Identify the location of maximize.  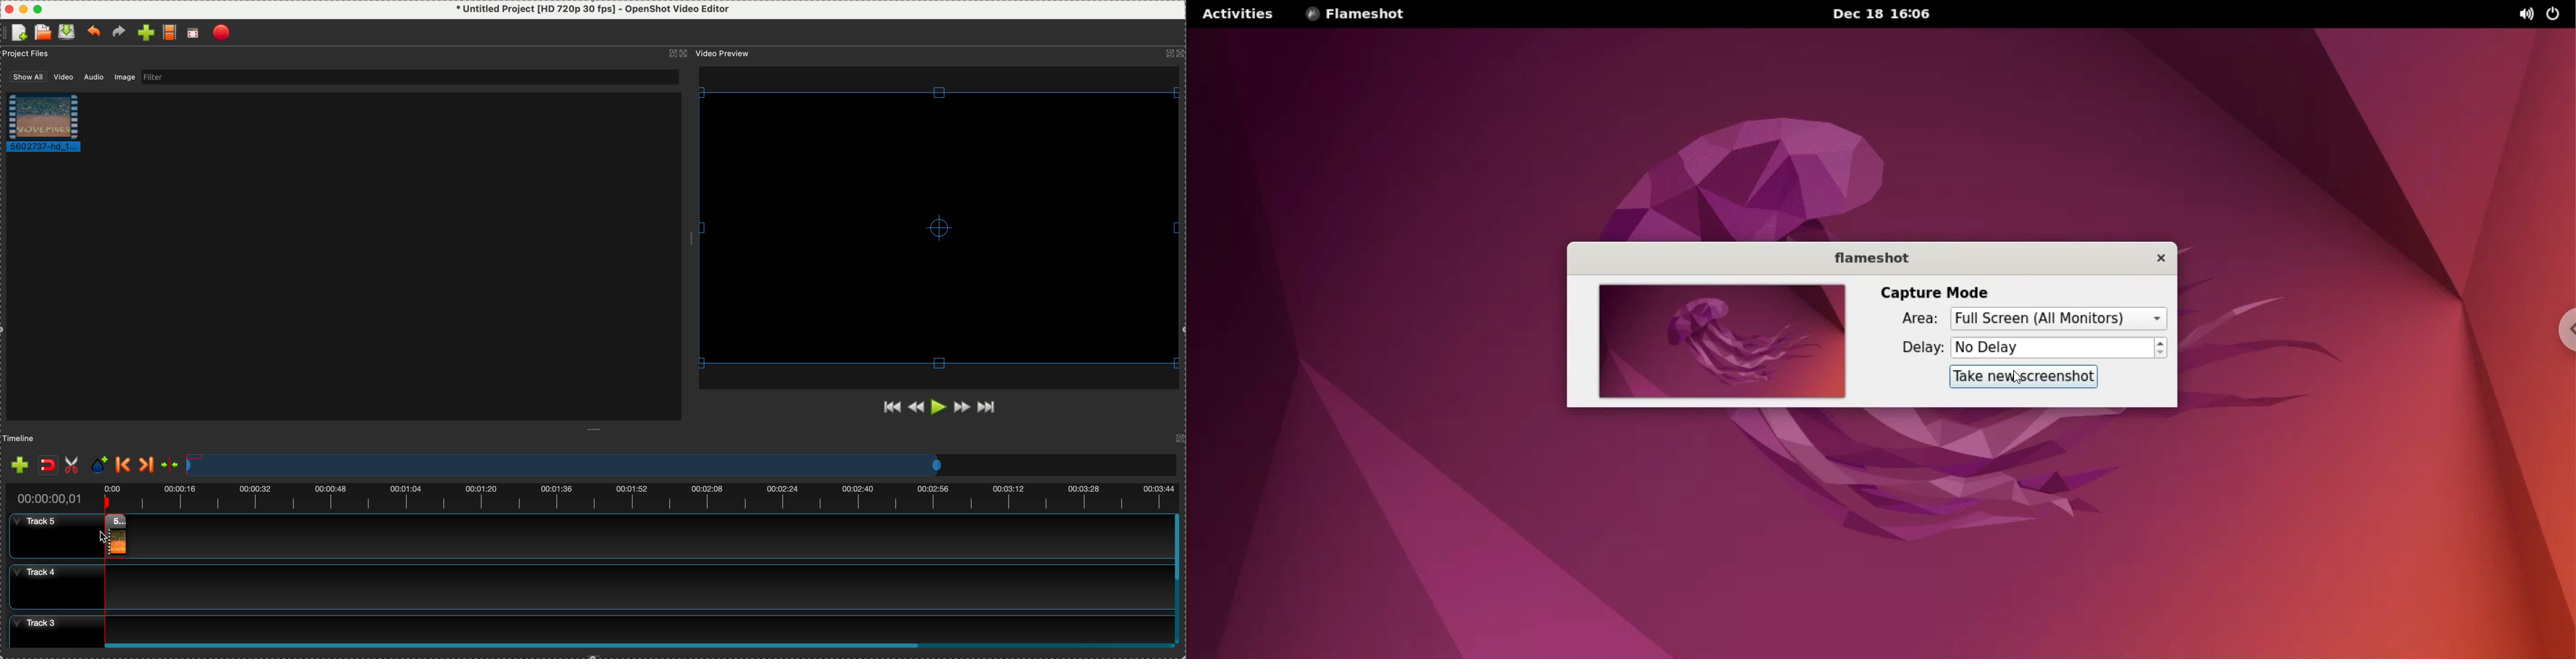
(37, 8).